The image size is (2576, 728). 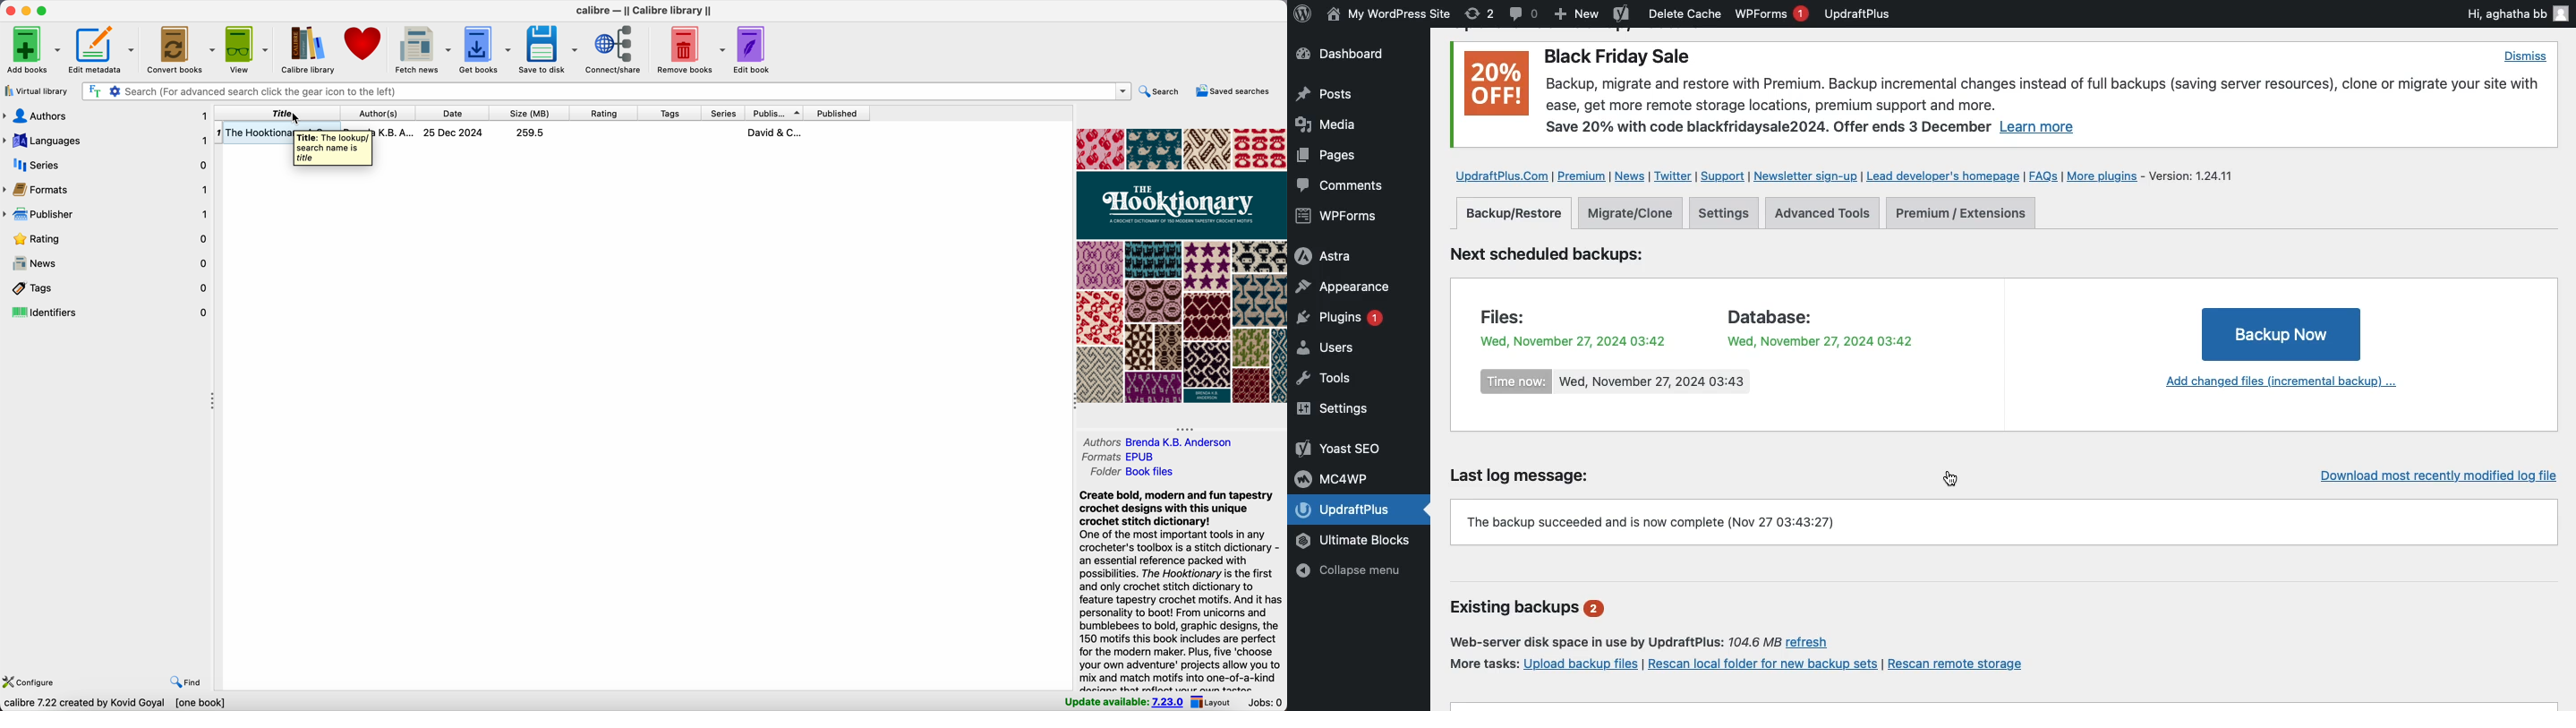 What do you see at coordinates (1132, 472) in the screenshot?
I see `folder Book files` at bounding box center [1132, 472].